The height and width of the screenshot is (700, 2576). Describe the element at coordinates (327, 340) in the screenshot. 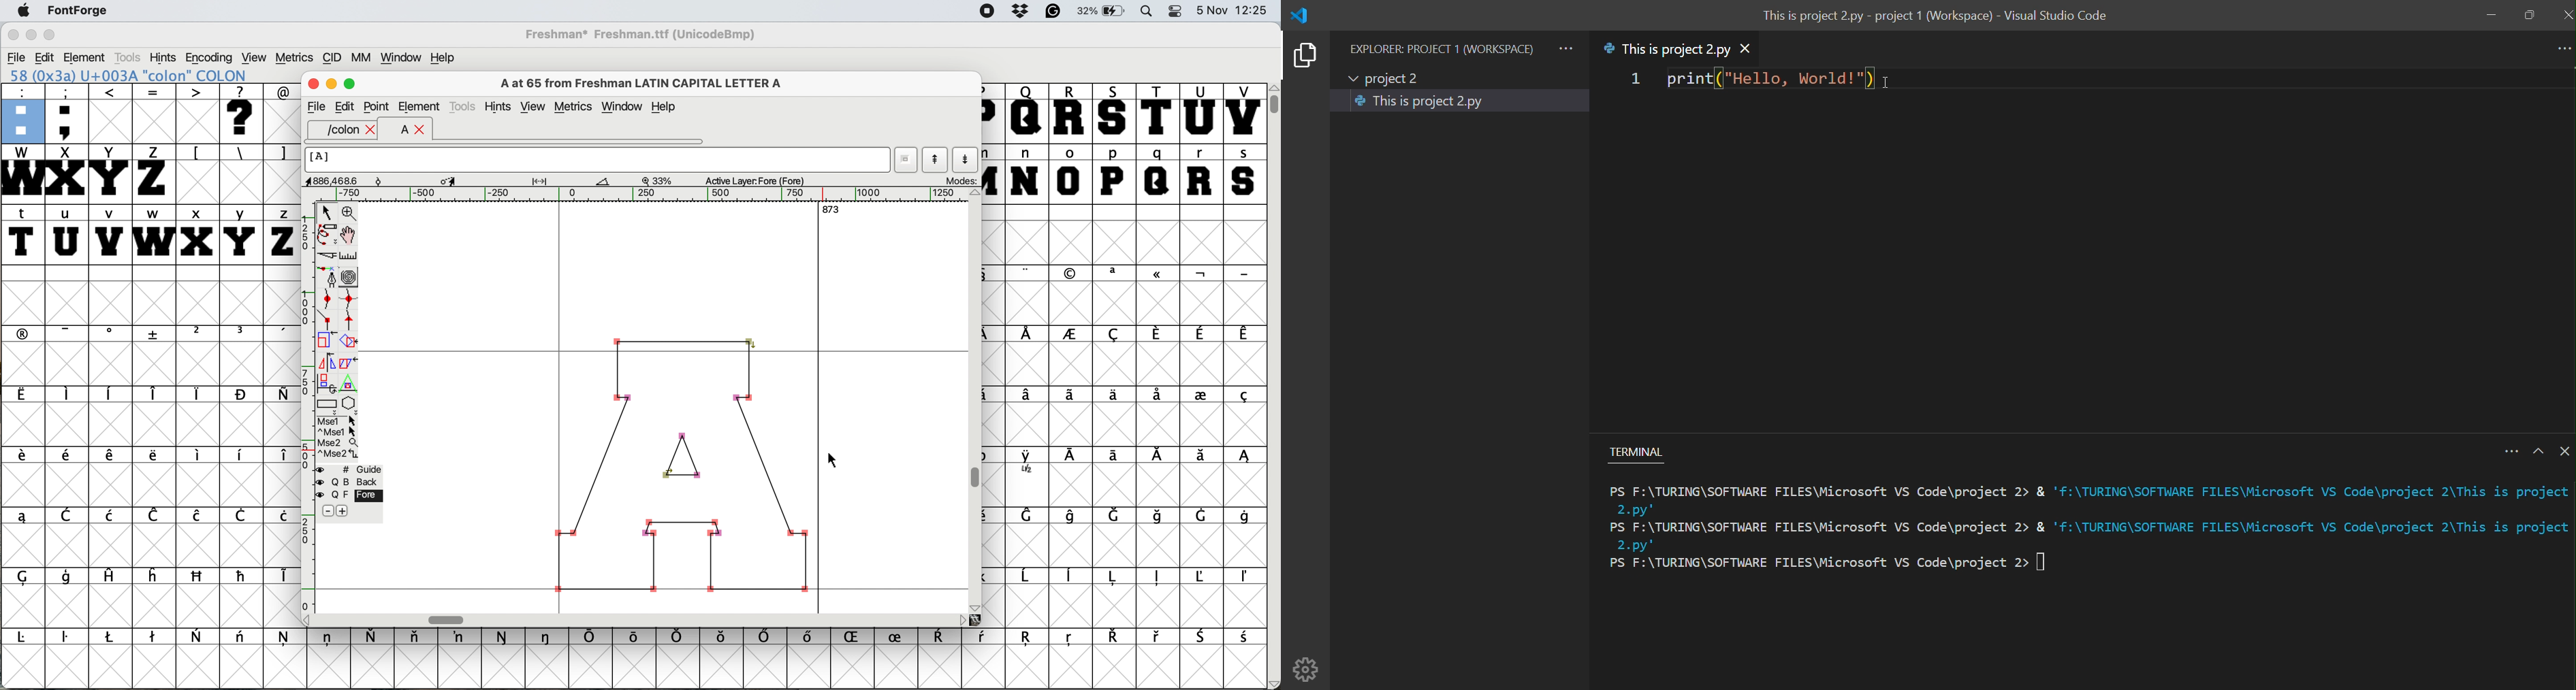

I see `scale the selection` at that location.